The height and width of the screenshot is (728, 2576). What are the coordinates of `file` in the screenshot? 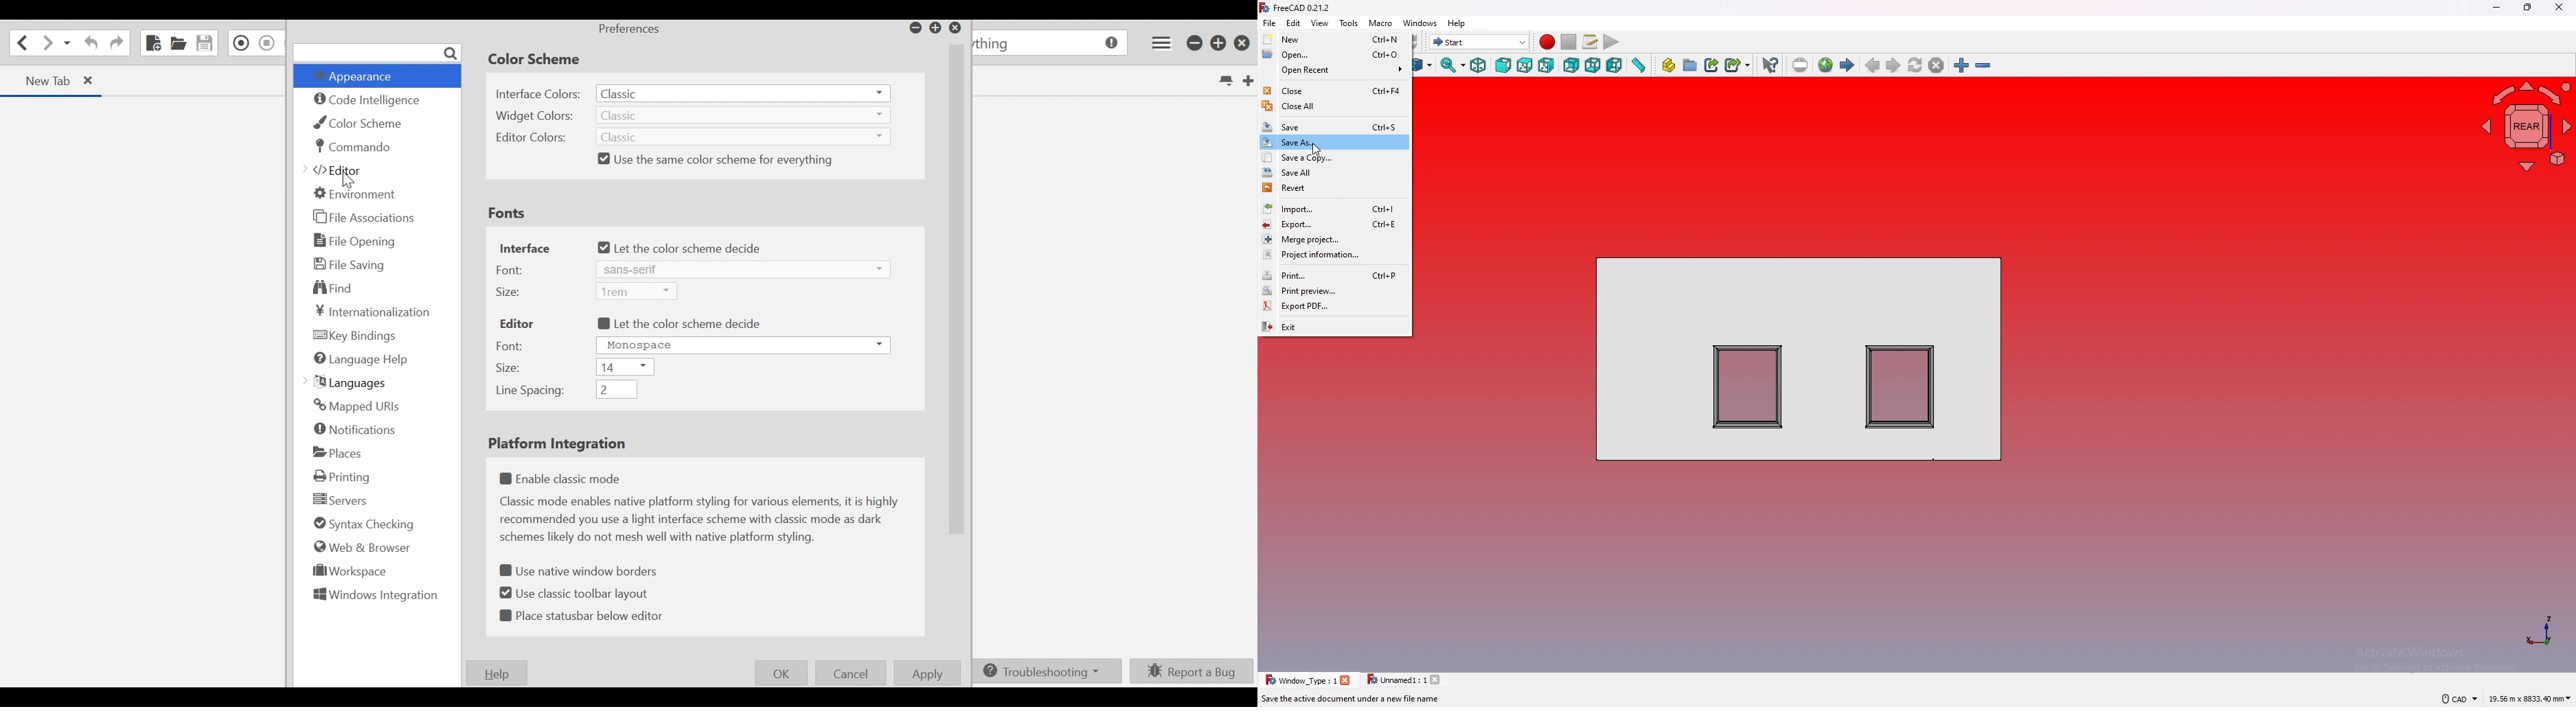 It's located at (1269, 23).